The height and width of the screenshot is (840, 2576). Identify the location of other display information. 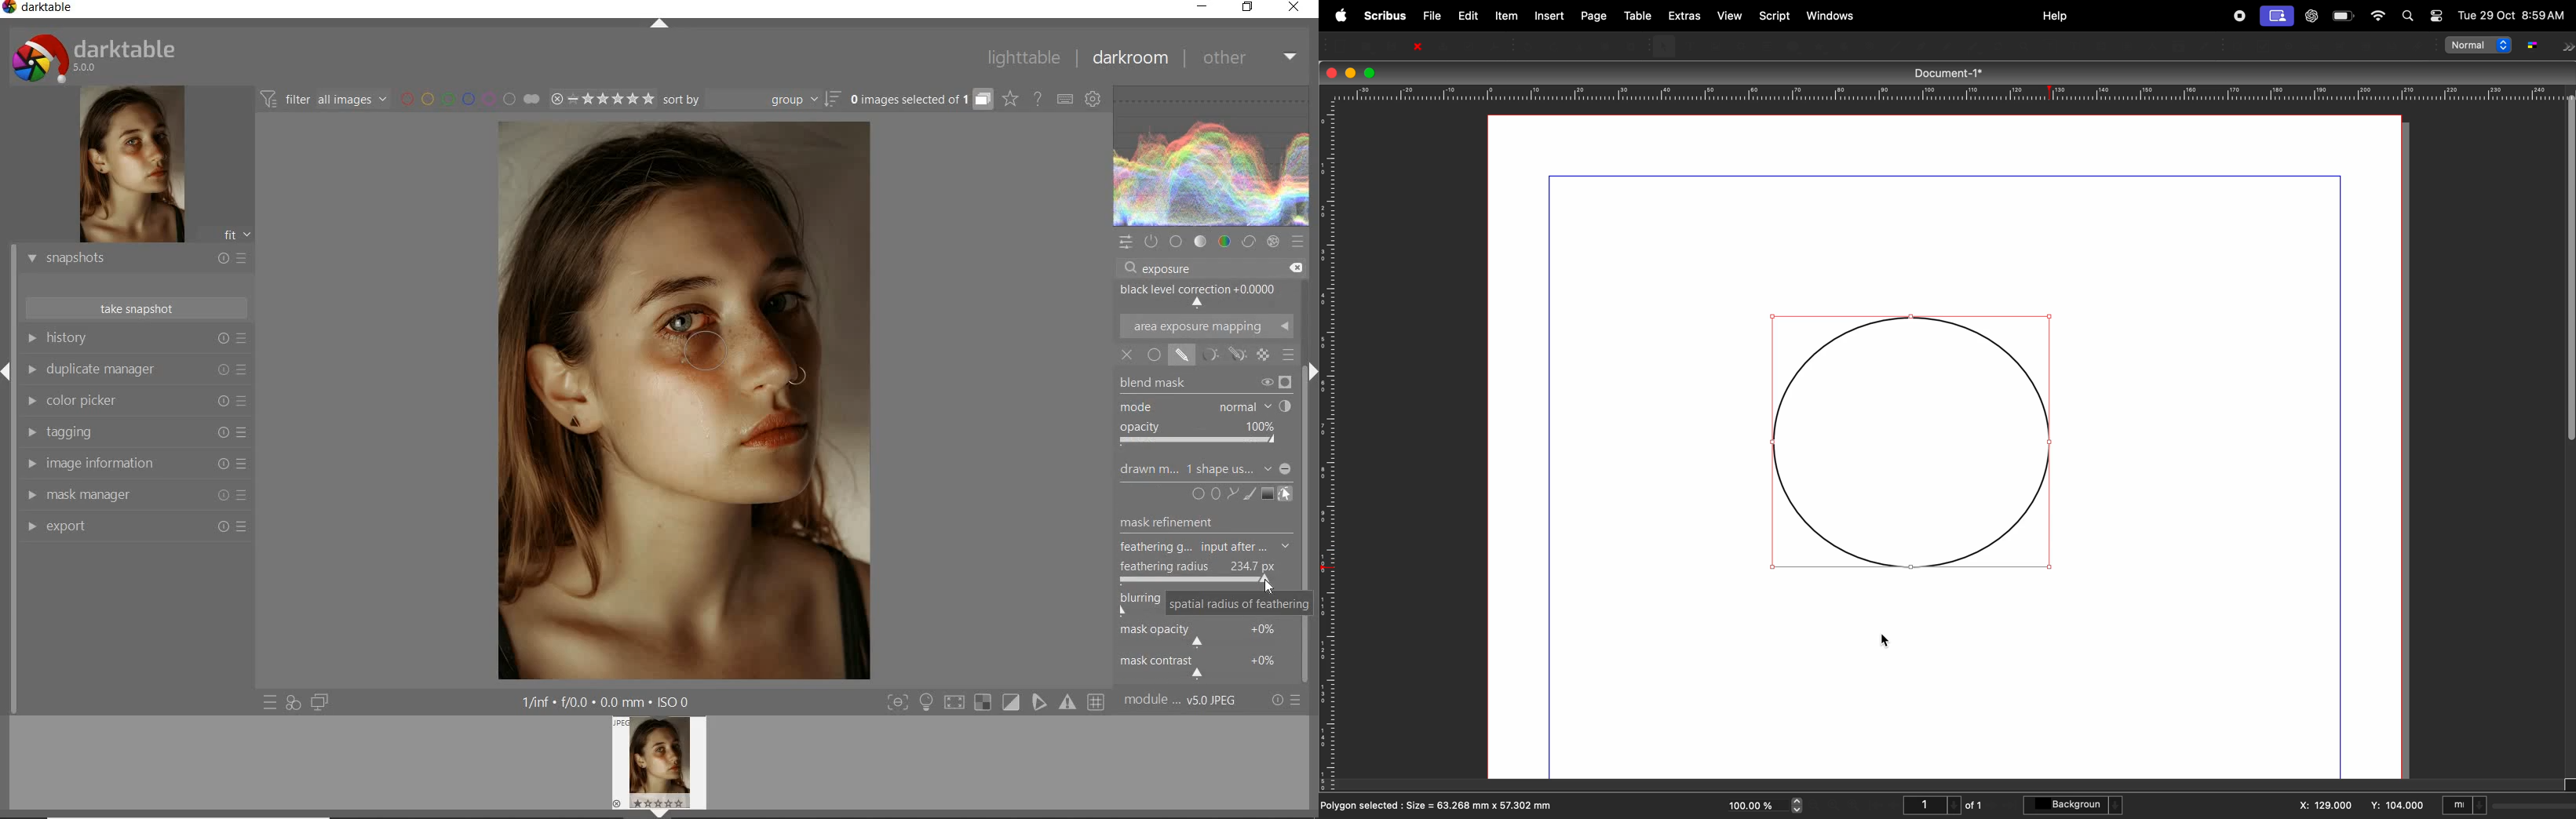
(608, 701).